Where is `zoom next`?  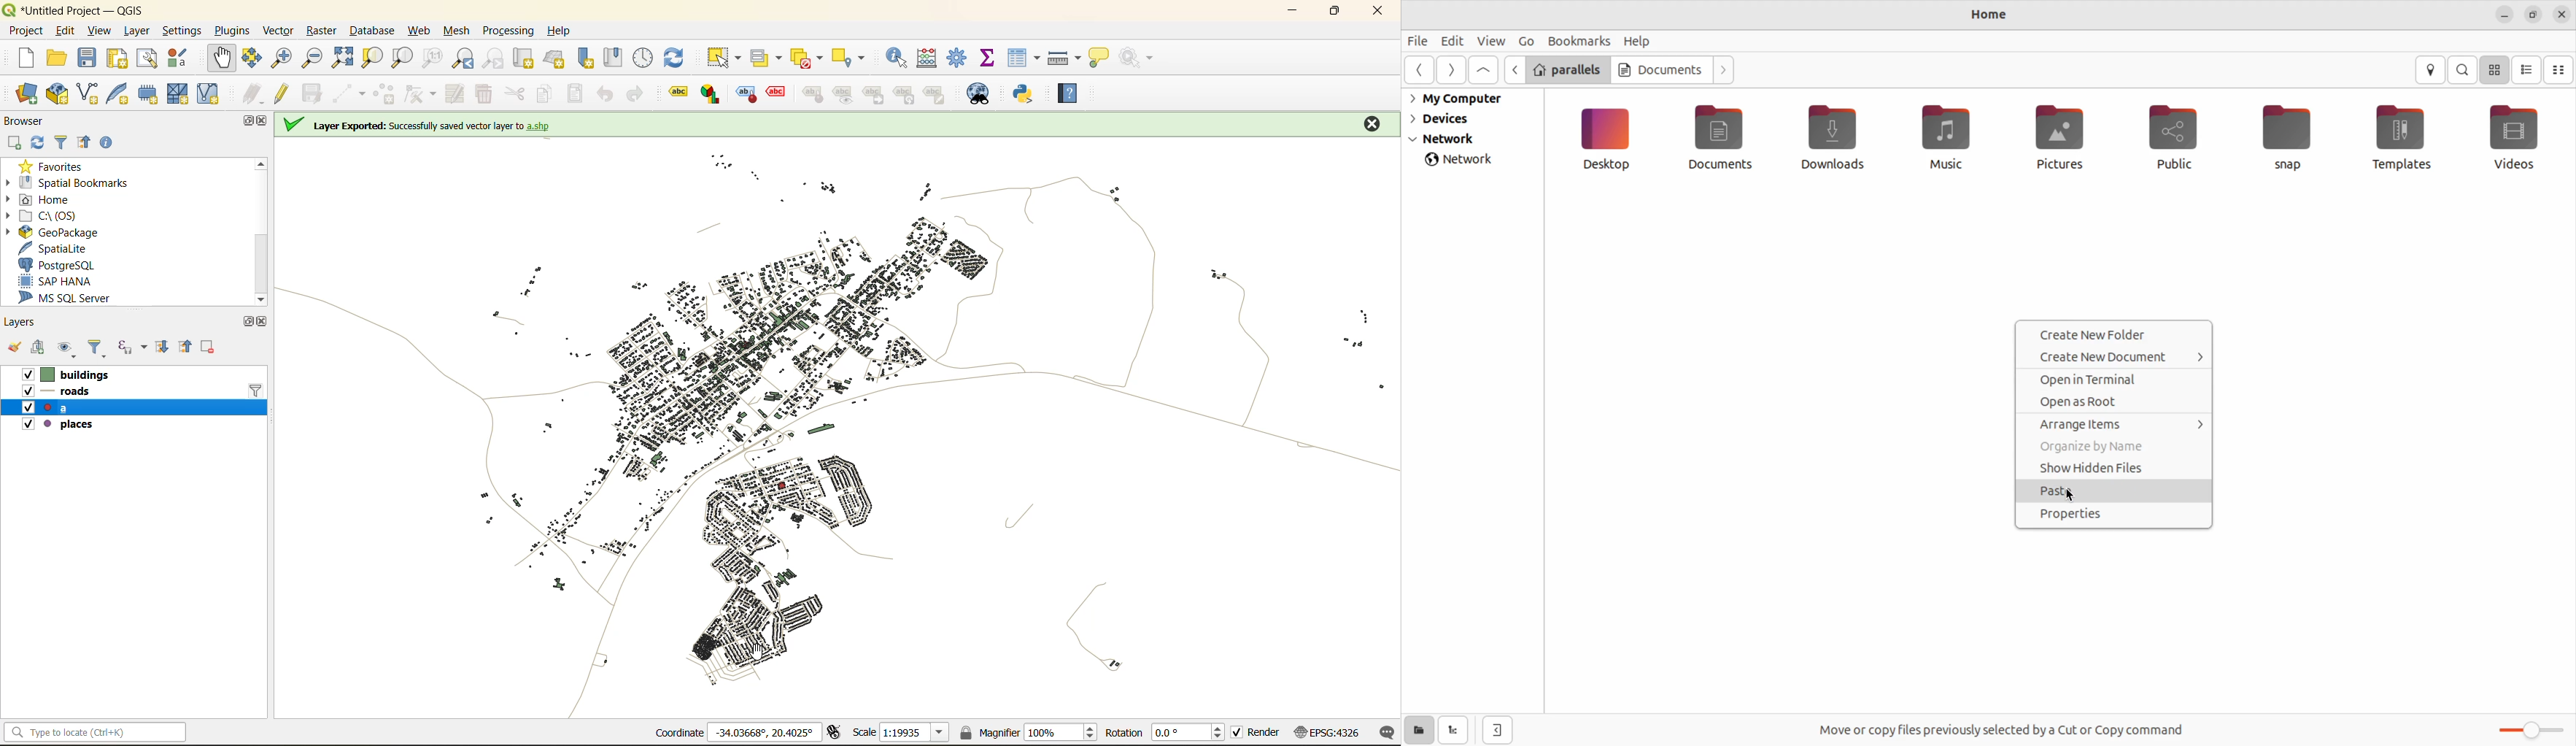
zoom next is located at coordinates (492, 58).